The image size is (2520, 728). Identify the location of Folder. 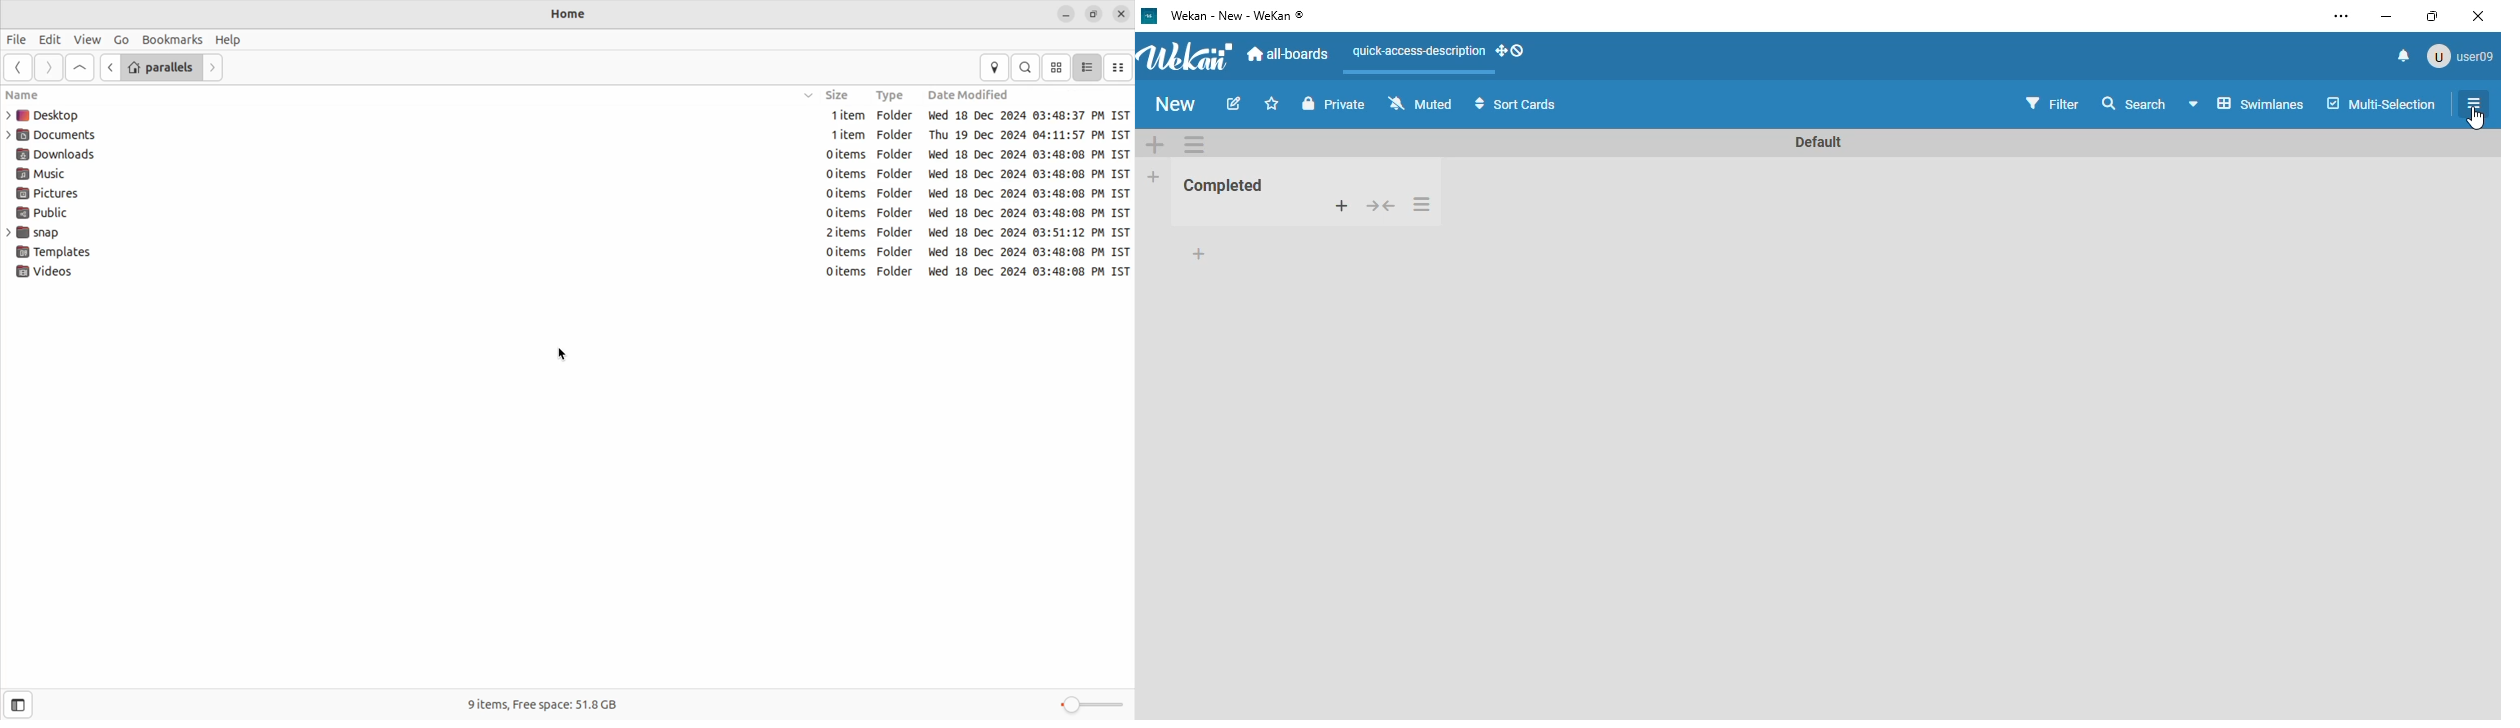
(896, 157).